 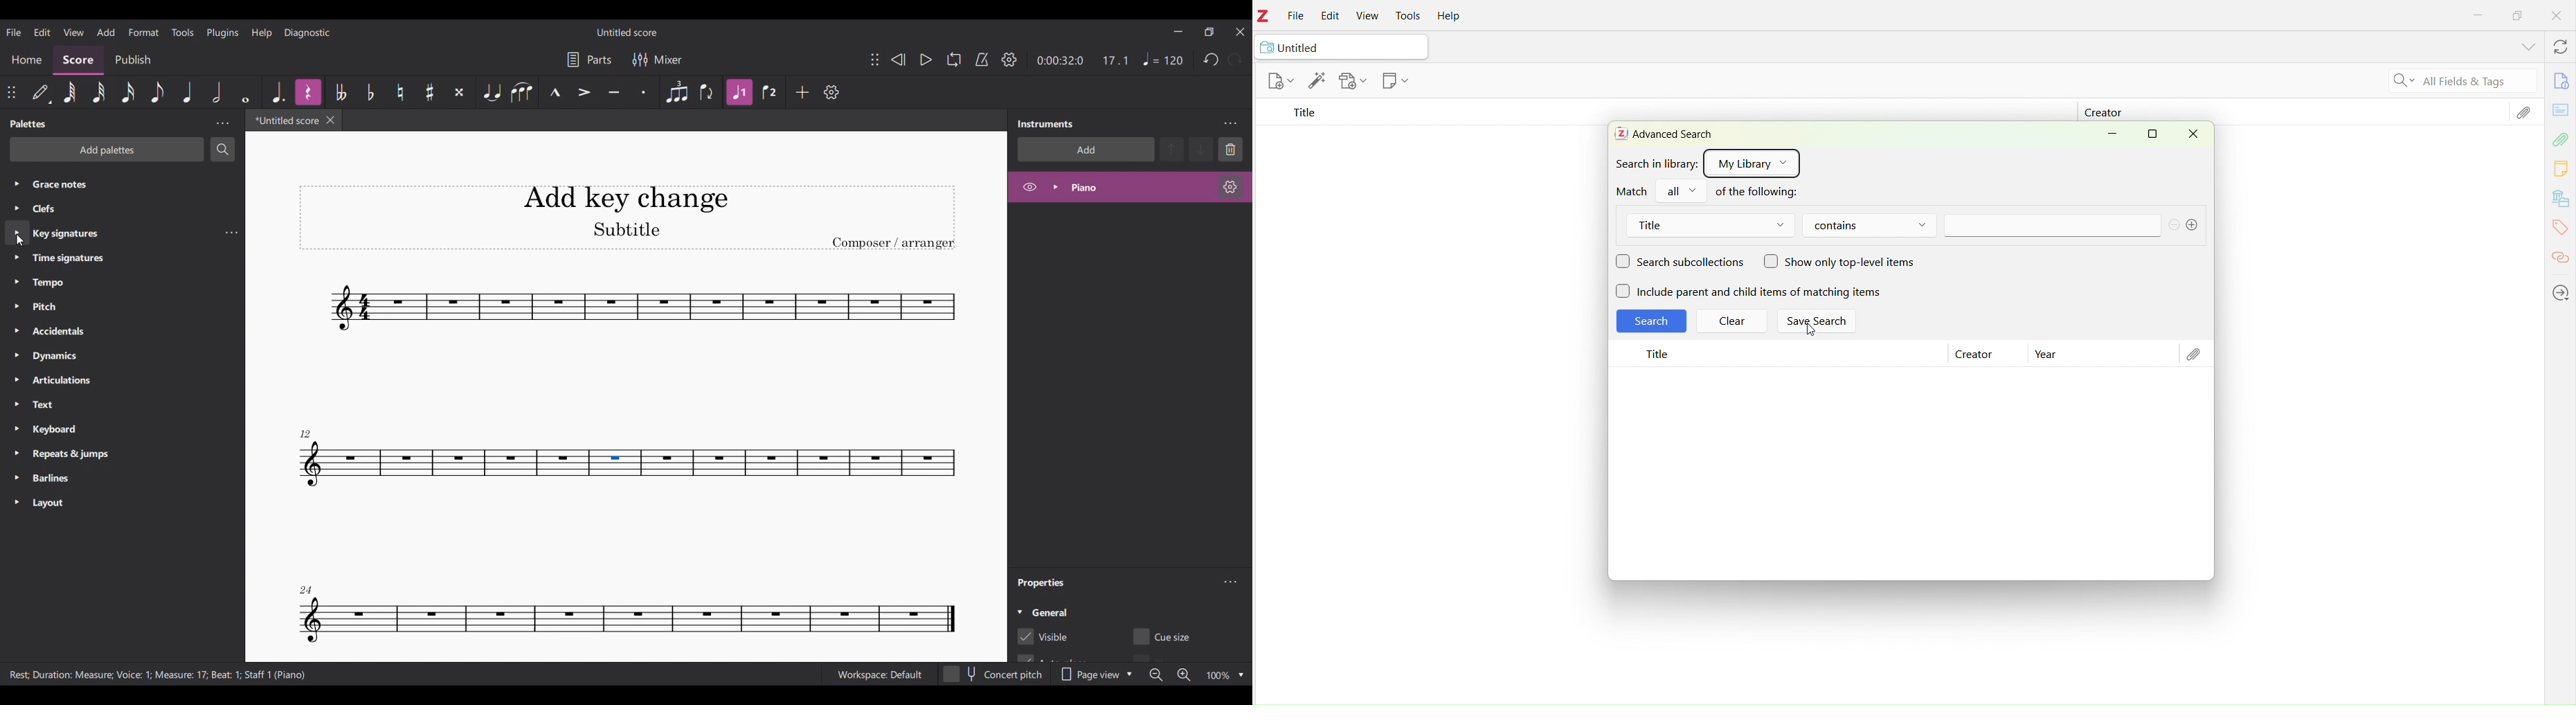 I want to click on Help, so click(x=1453, y=17).